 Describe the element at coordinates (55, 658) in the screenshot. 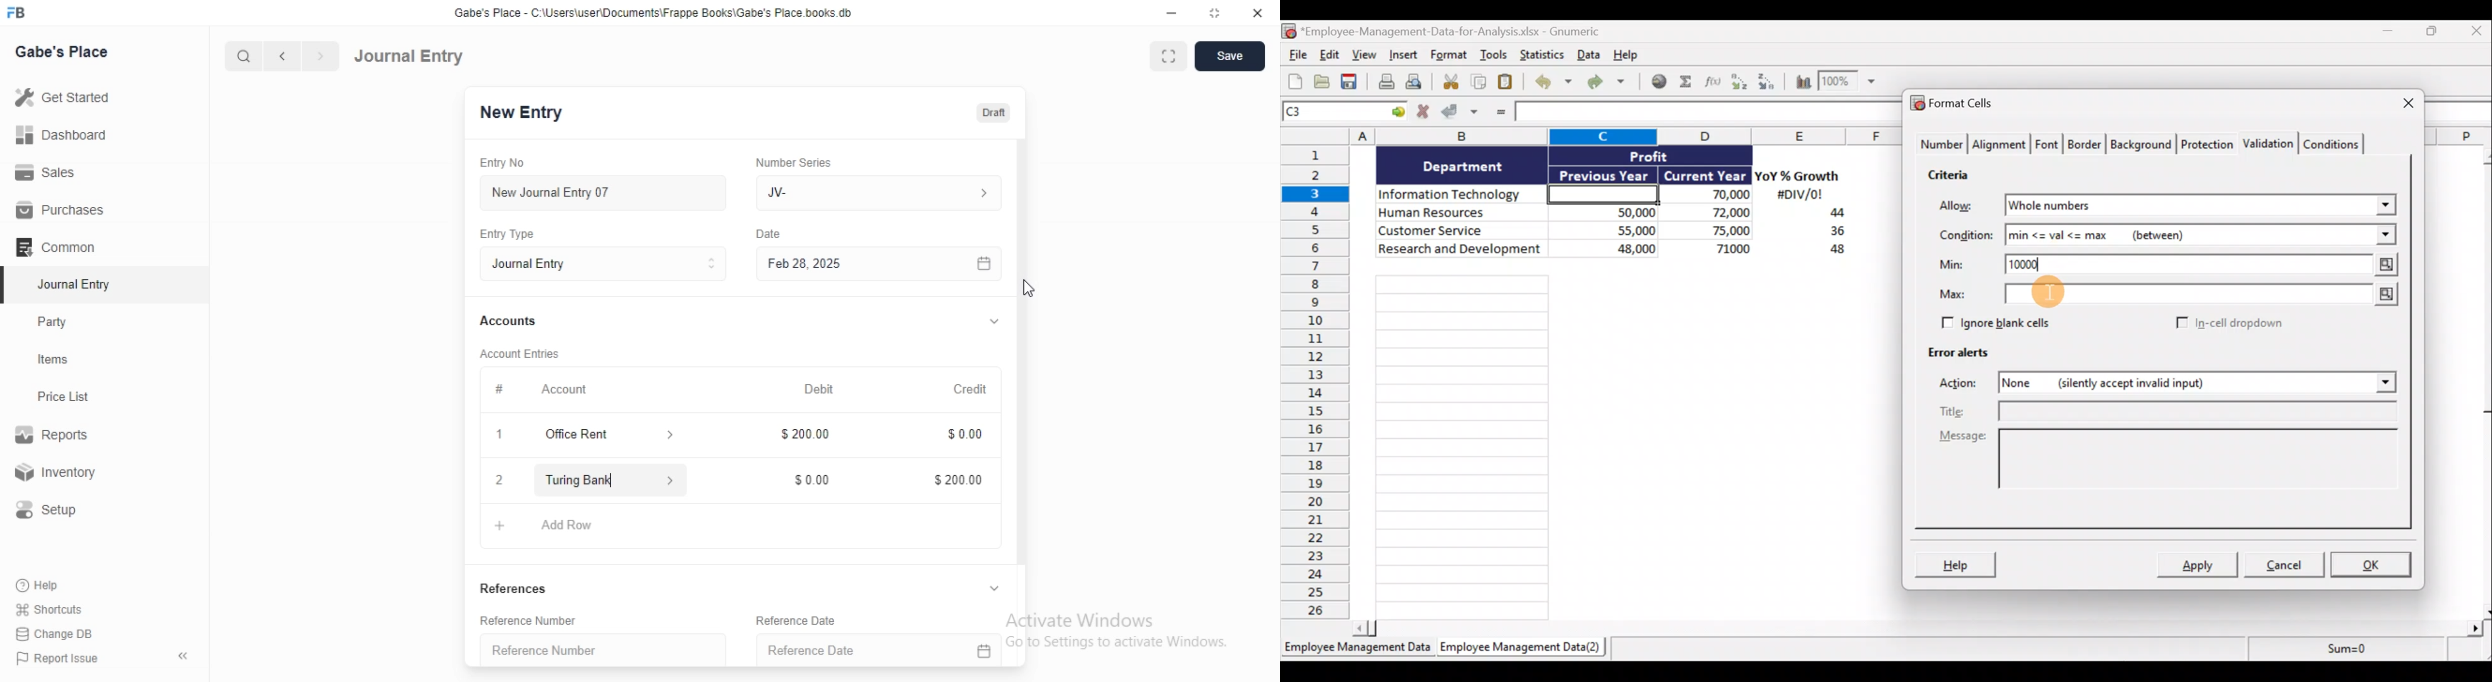

I see `‘Report Issue` at that location.